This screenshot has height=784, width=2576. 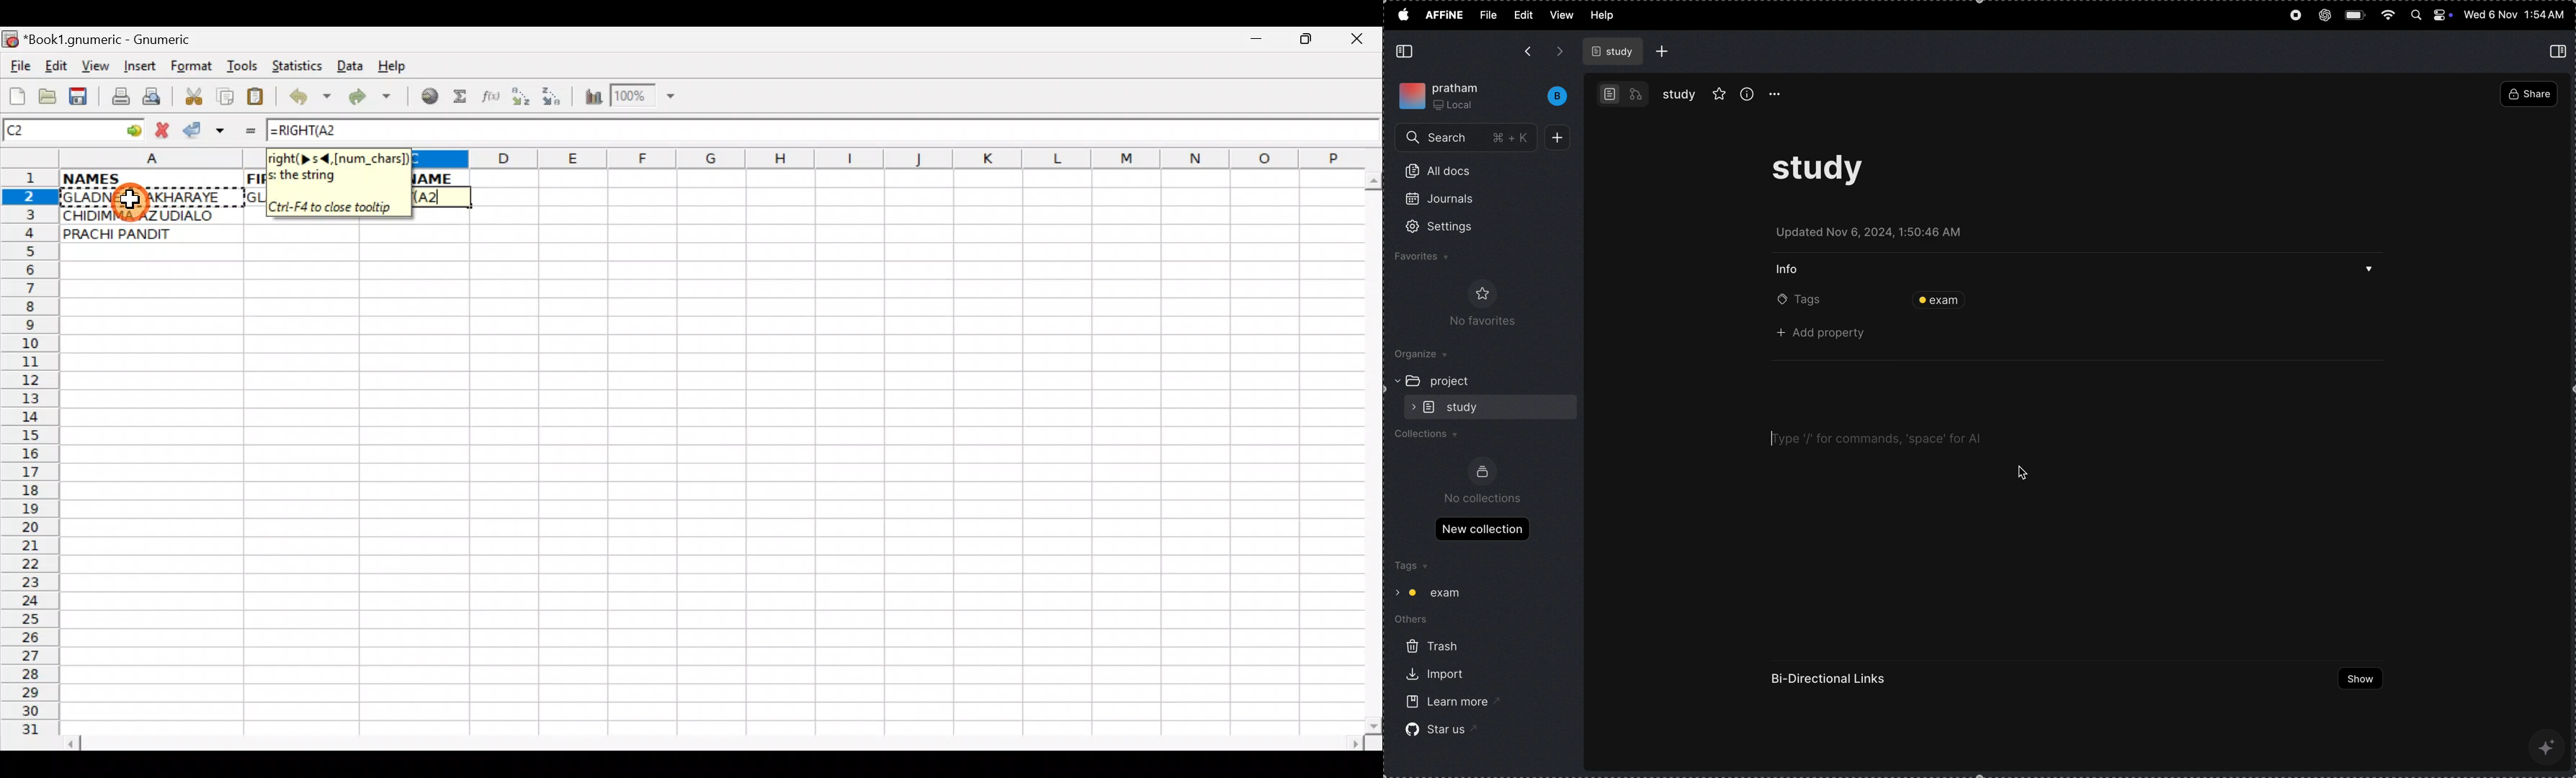 I want to click on organize, so click(x=1429, y=356).